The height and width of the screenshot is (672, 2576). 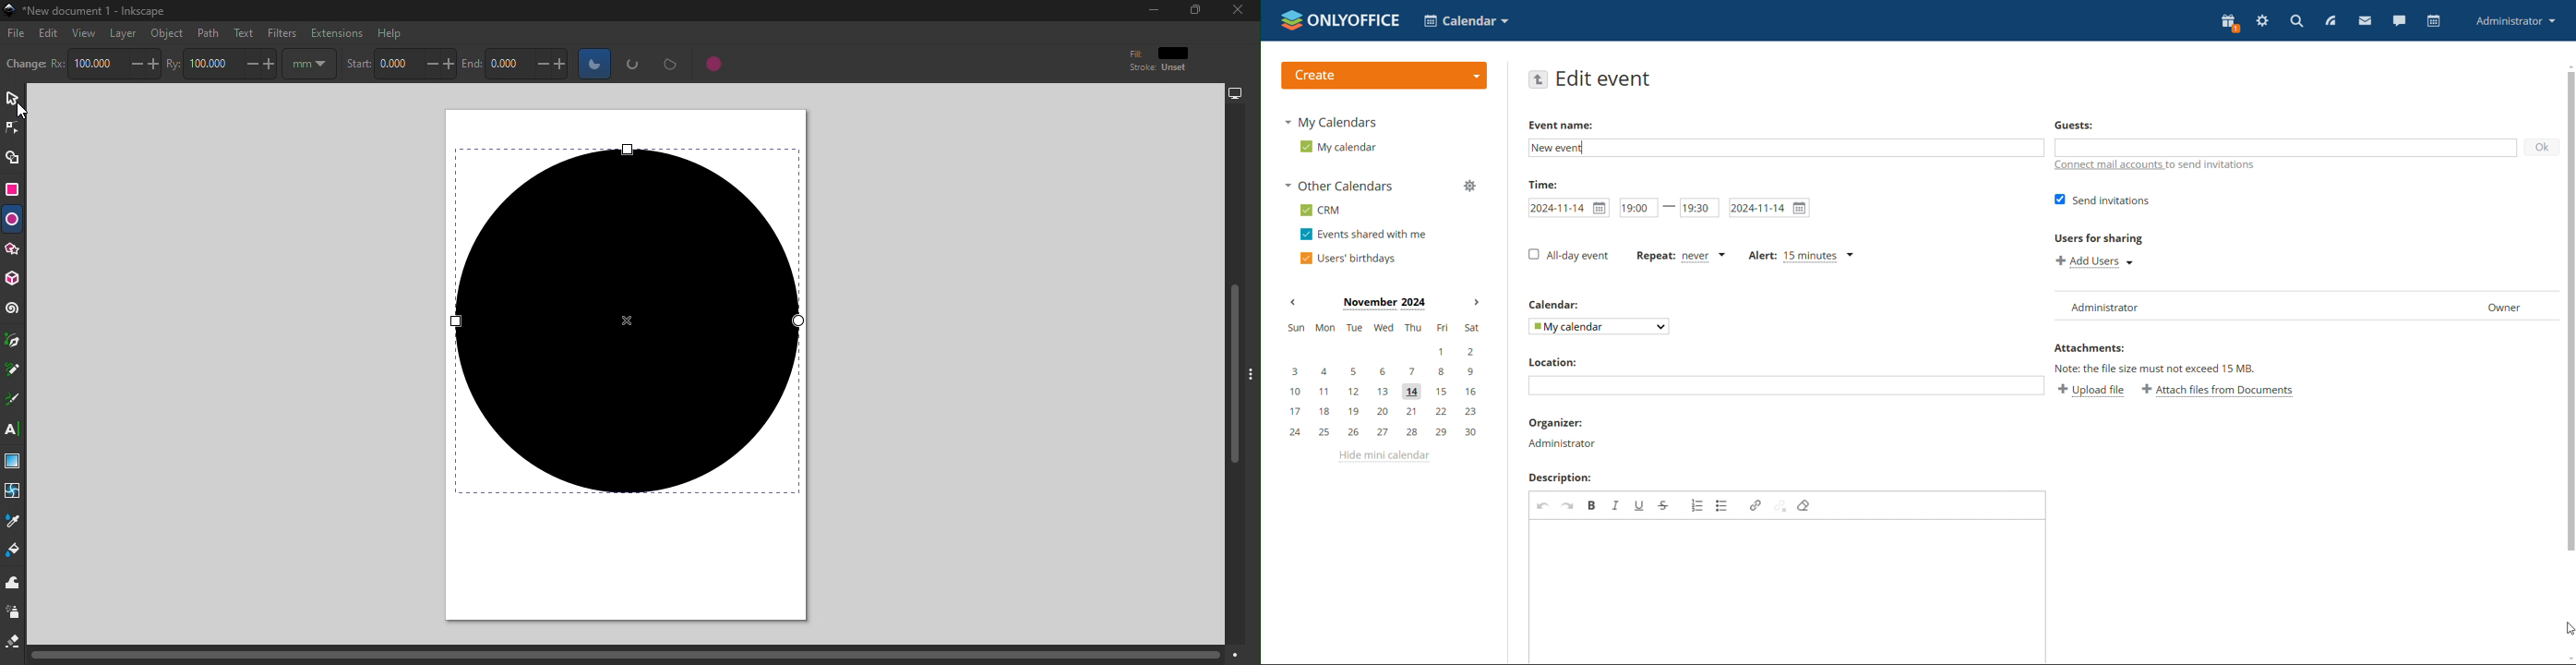 I want to click on all-day event checkbox, so click(x=1568, y=256).